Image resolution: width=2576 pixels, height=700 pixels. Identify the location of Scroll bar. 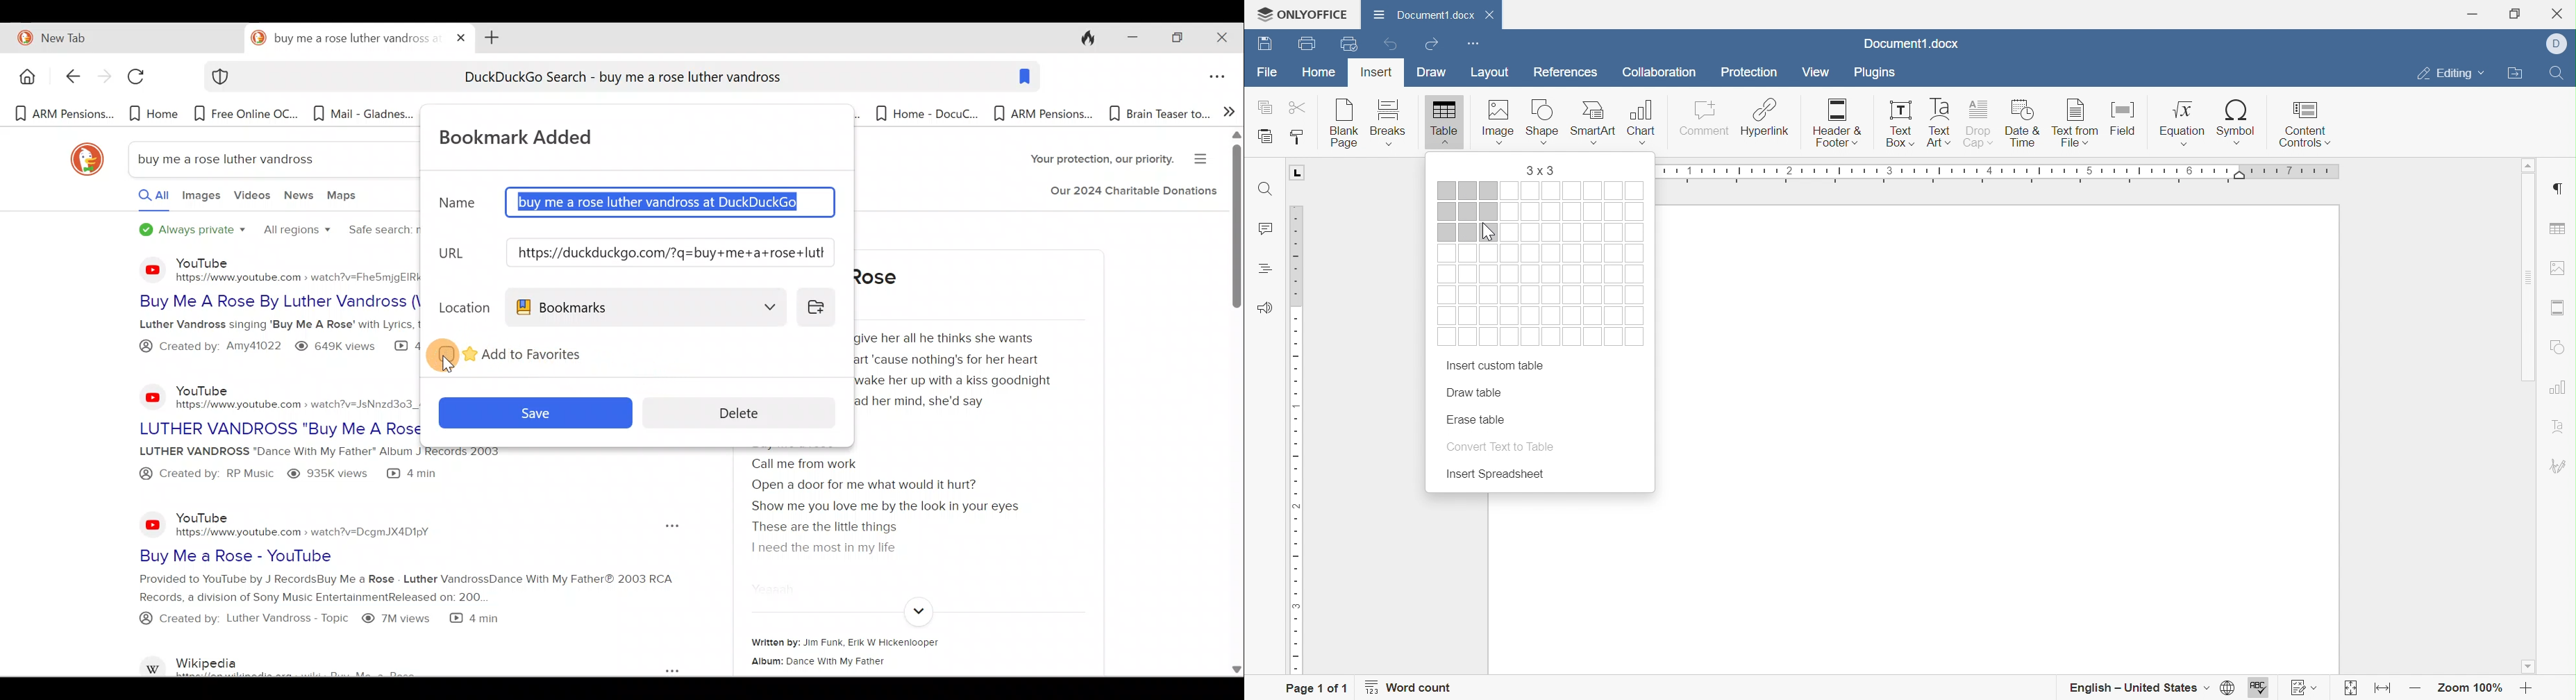
(2530, 279).